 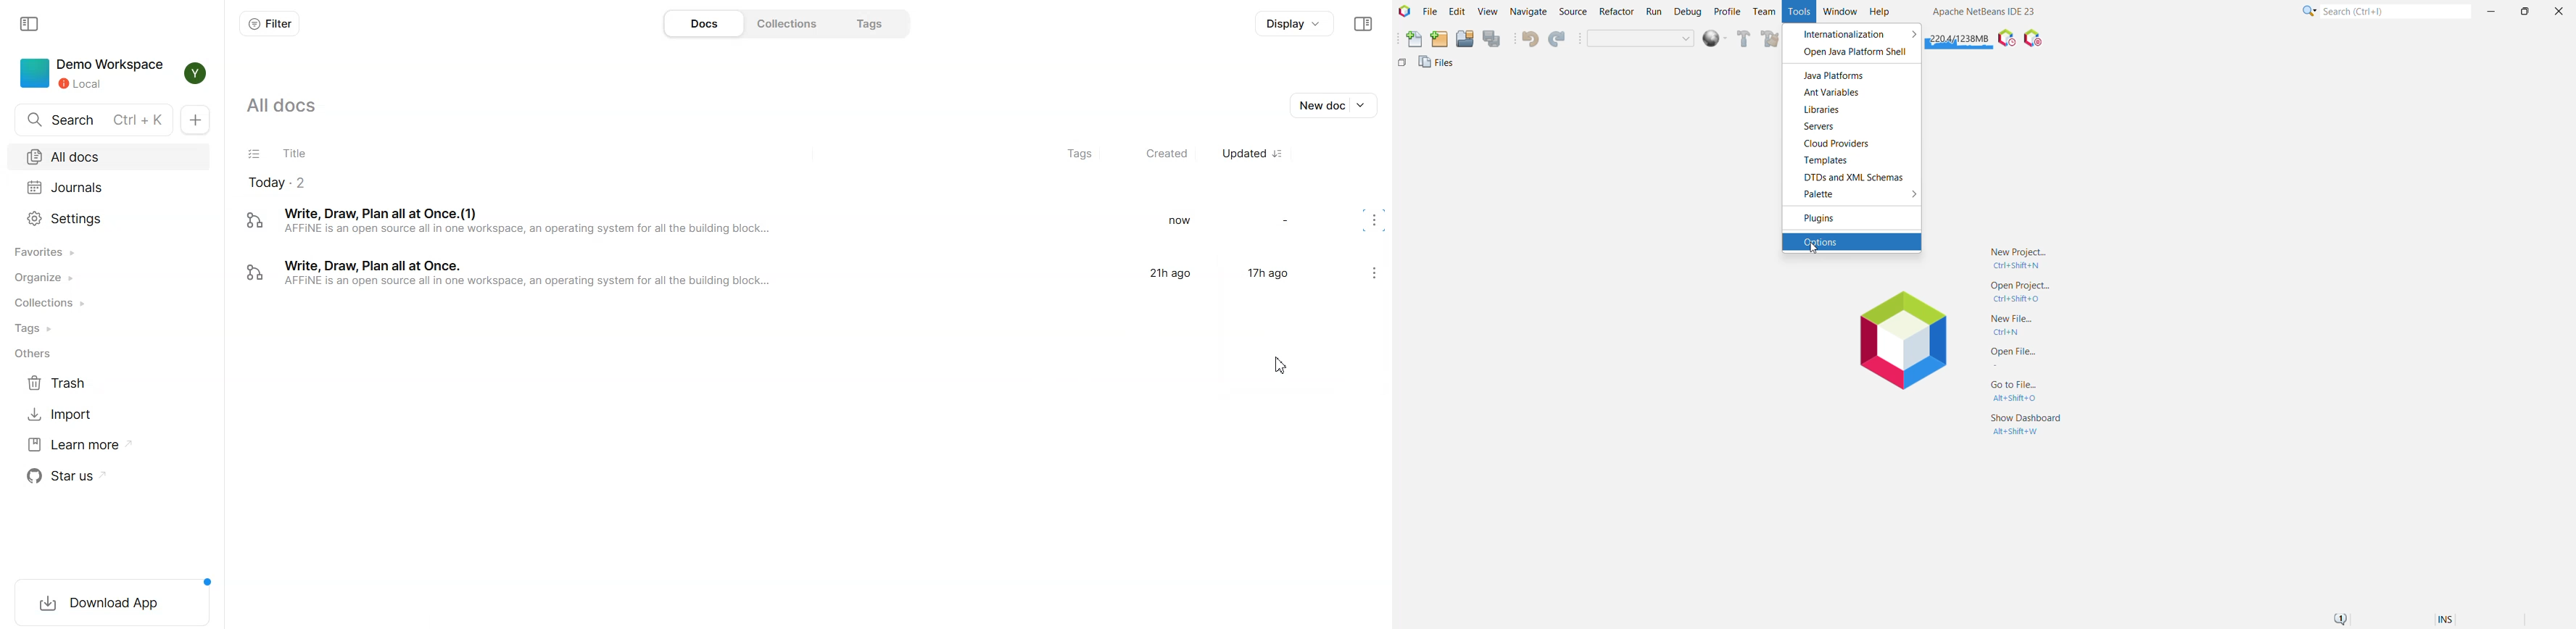 I want to click on Profile, so click(x=1728, y=11).